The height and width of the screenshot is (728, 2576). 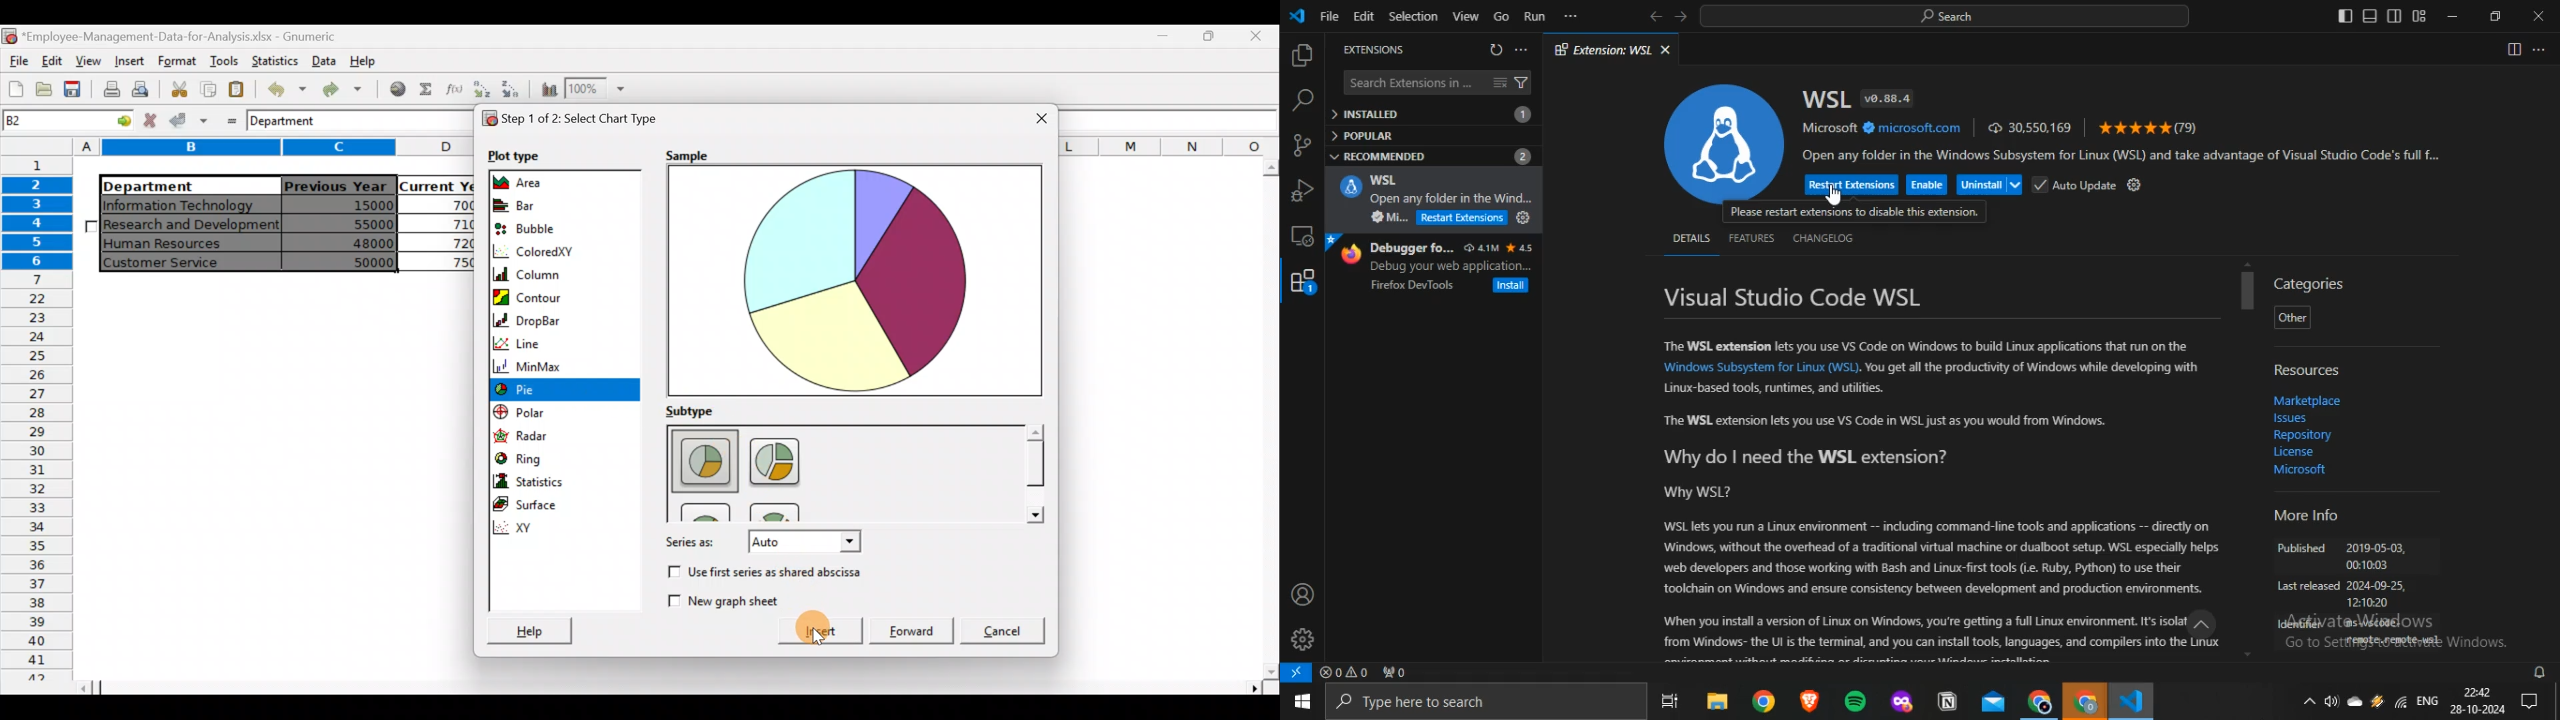 What do you see at coordinates (2427, 700) in the screenshot?
I see `ENG` at bounding box center [2427, 700].